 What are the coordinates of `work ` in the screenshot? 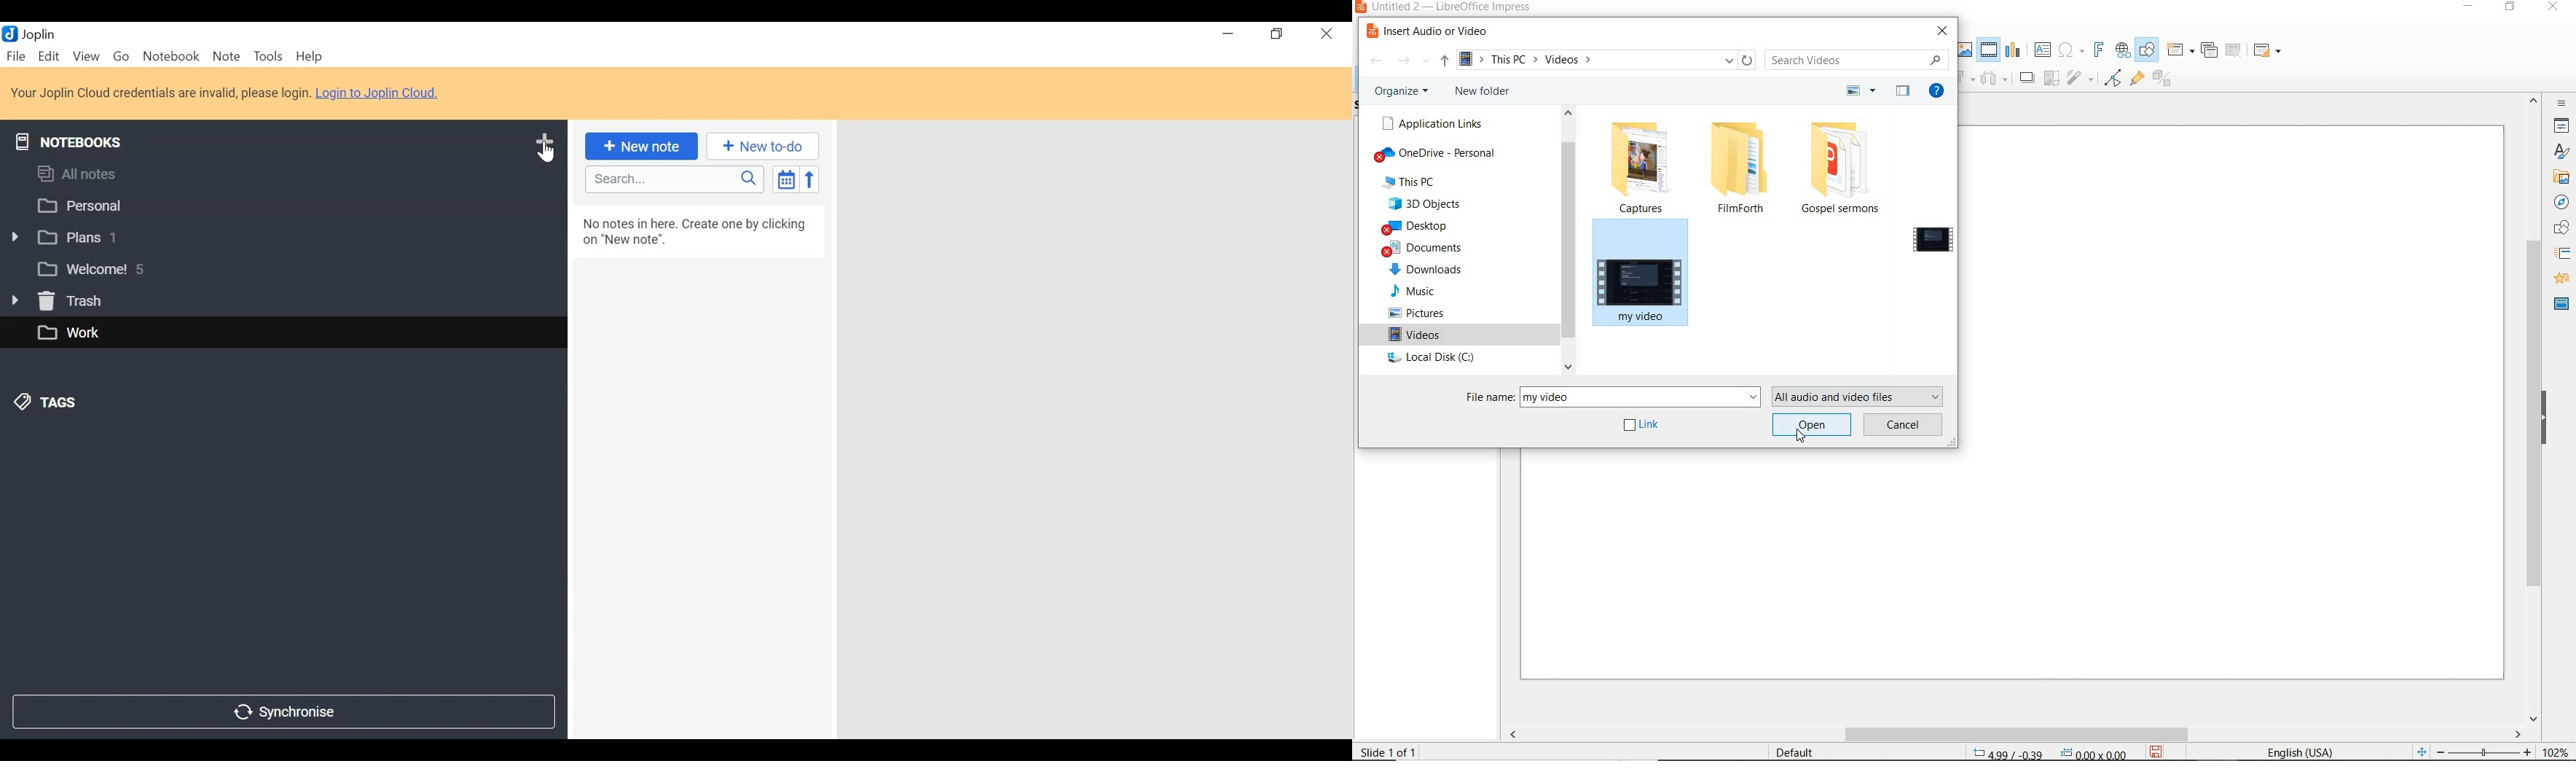 It's located at (280, 333).